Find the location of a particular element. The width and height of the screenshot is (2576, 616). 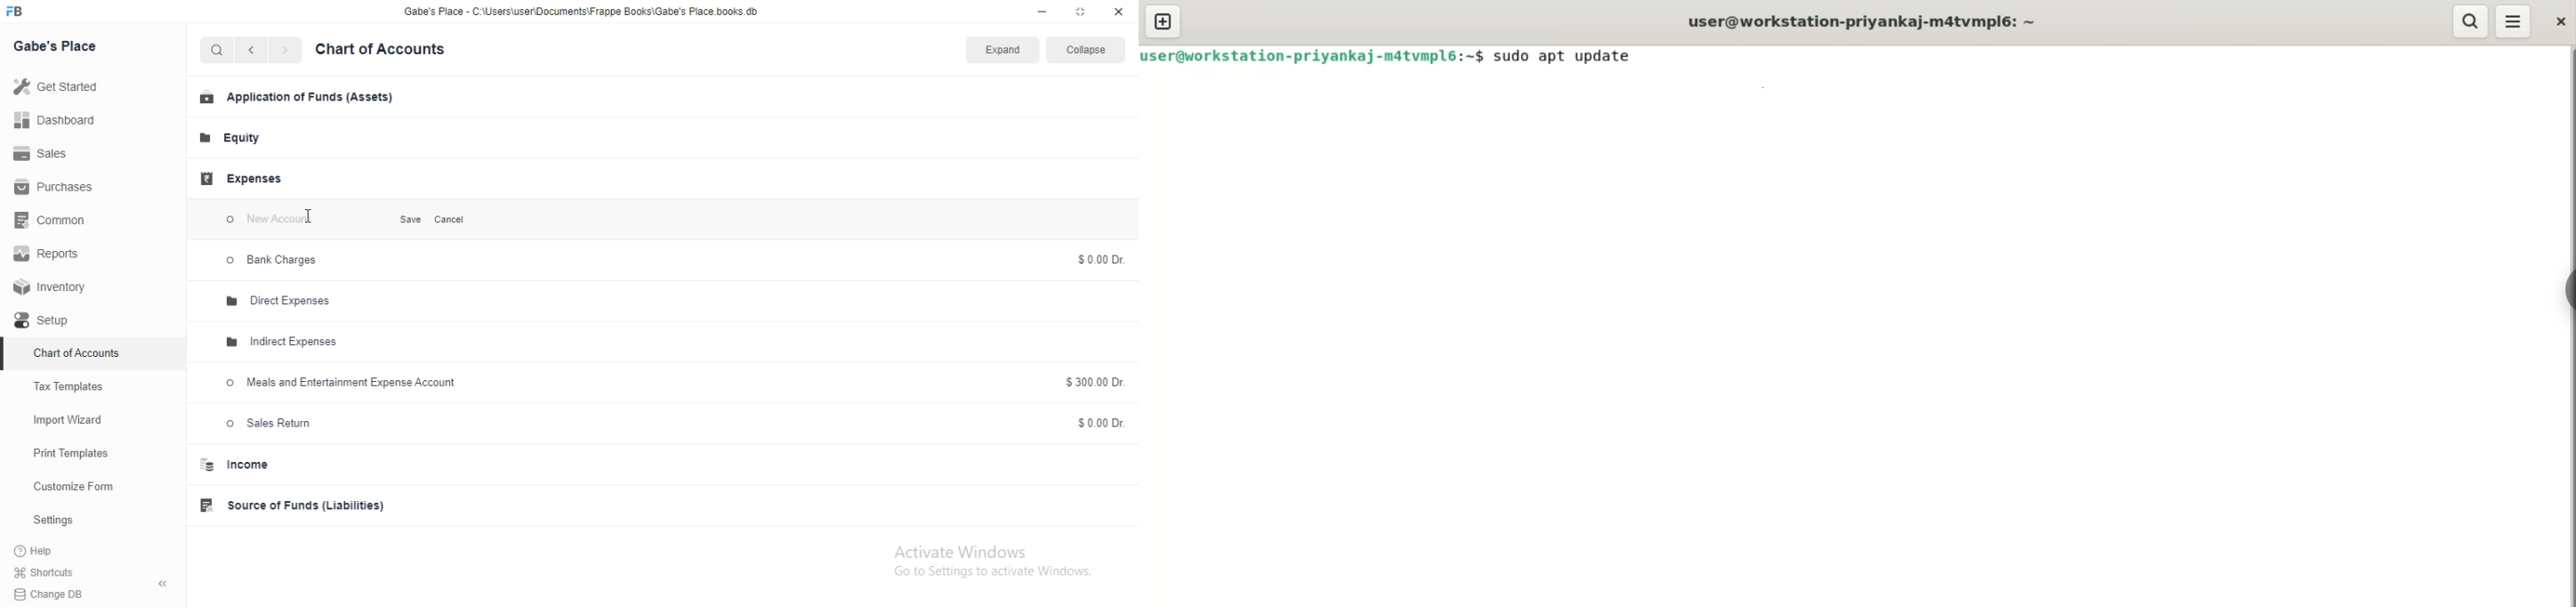

Setup is located at coordinates (60, 320).